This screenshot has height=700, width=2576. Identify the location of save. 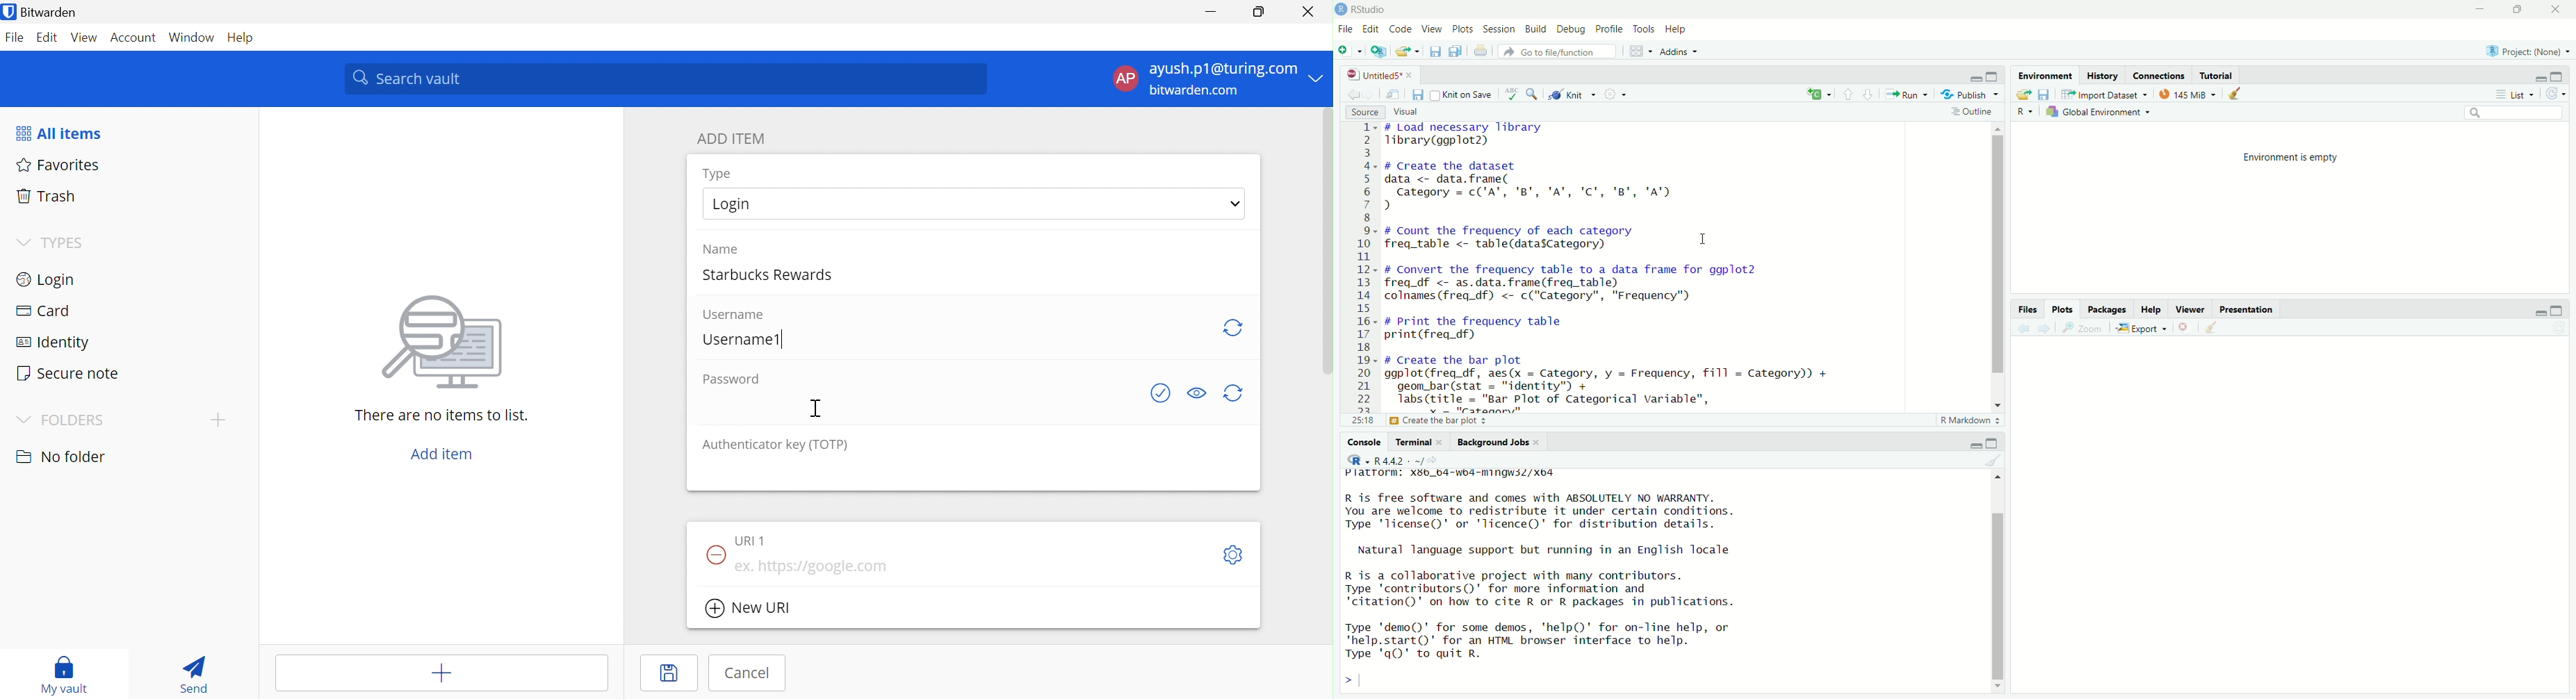
(1419, 95).